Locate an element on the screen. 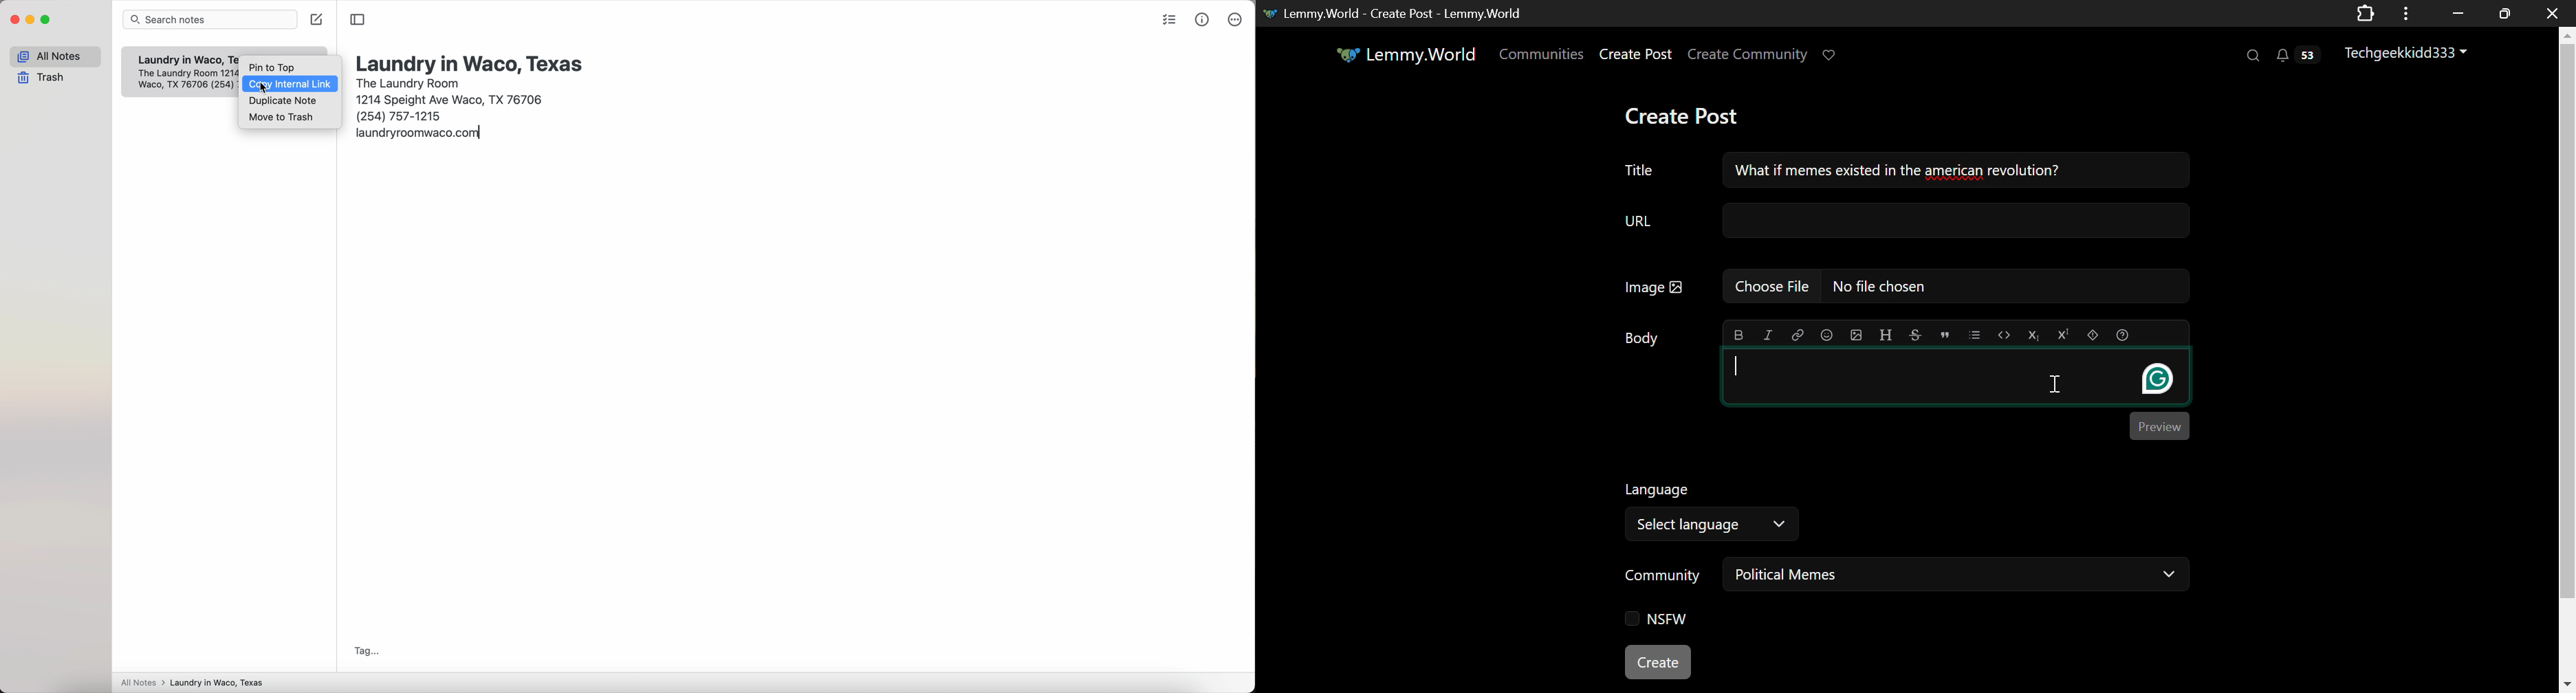 This screenshot has height=700, width=2576. all notes is located at coordinates (55, 56).